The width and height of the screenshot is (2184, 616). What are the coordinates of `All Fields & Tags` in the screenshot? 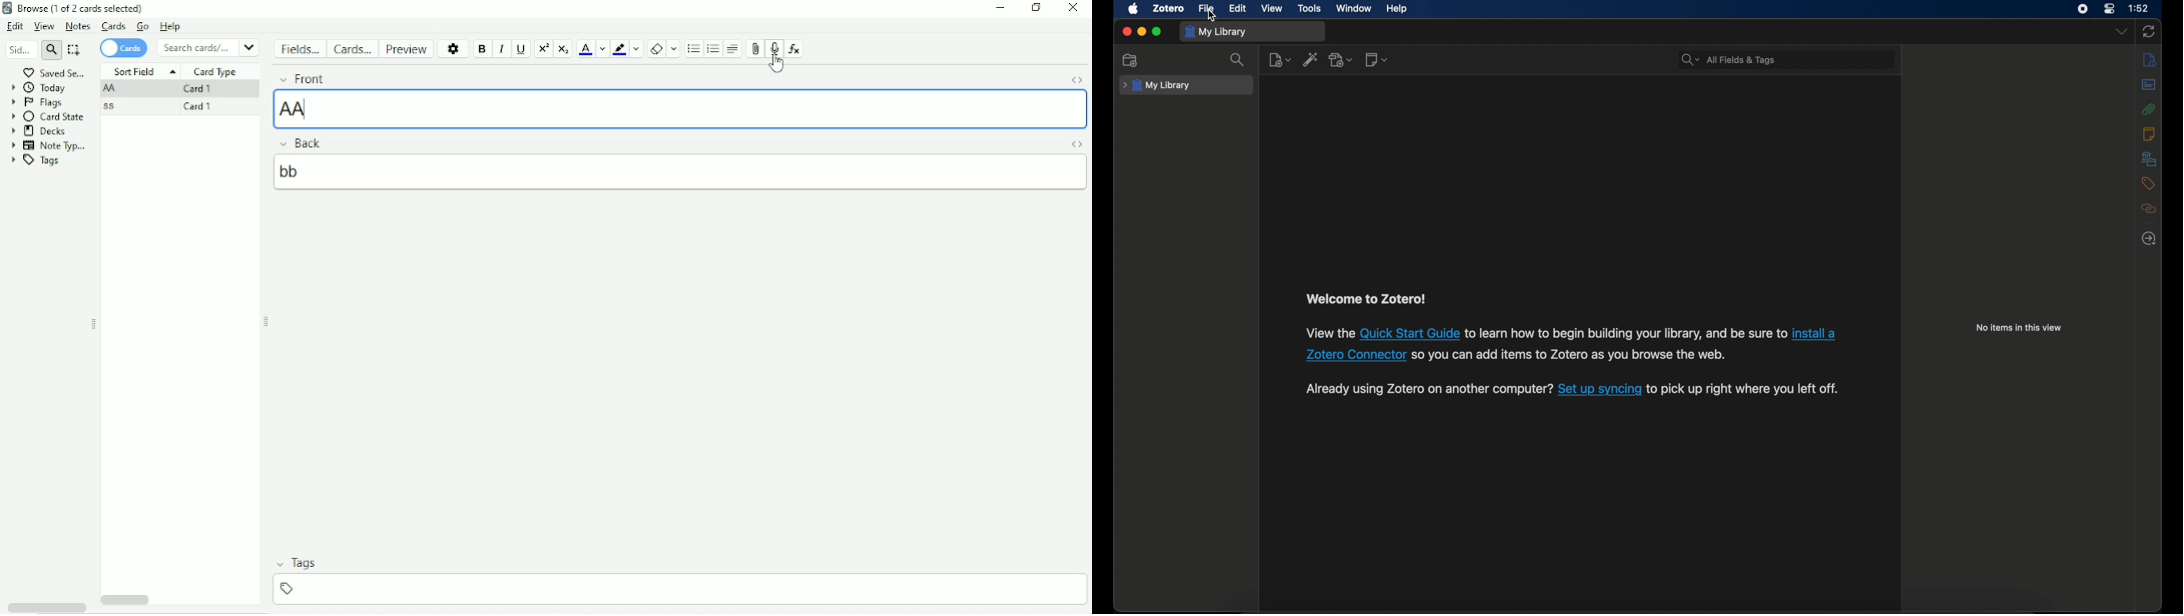 It's located at (1786, 57).